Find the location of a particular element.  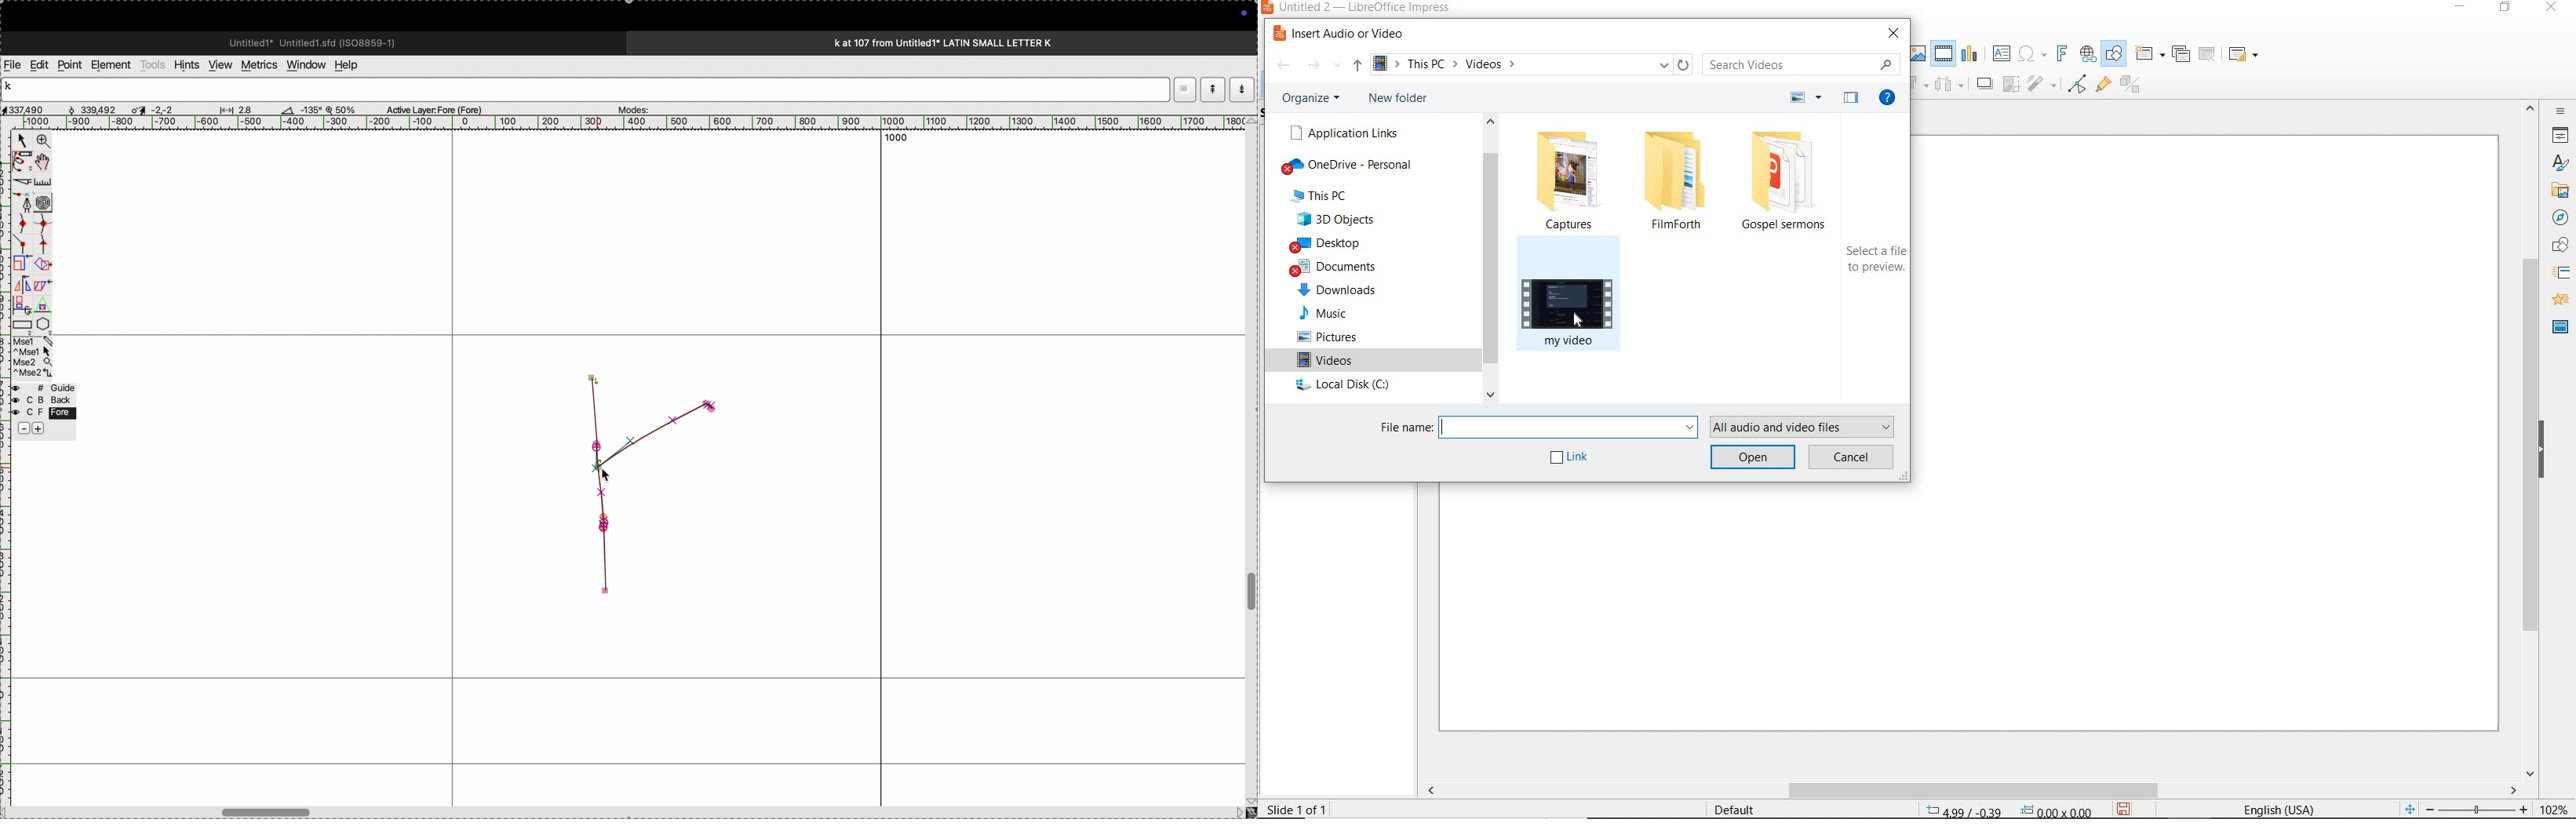

file name is located at coordinates (1536, 428).